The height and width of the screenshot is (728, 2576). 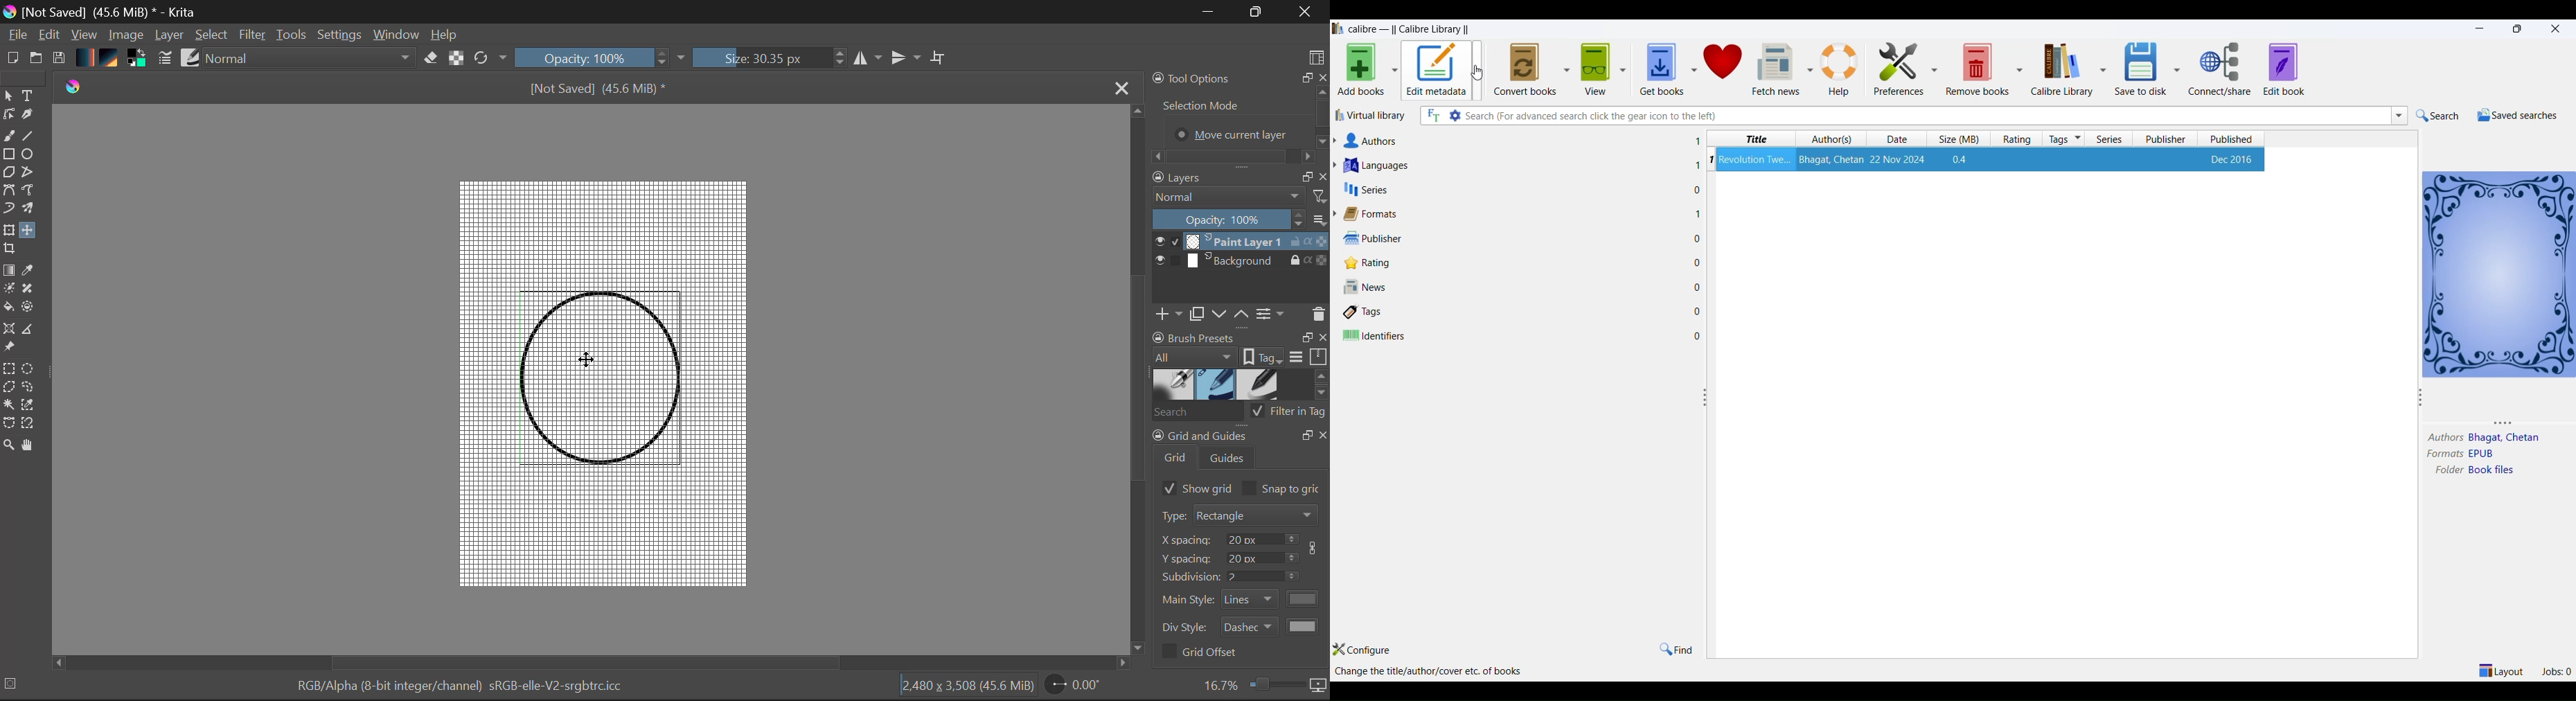 I want to click on Brush Size, so click(x=770, y=58).